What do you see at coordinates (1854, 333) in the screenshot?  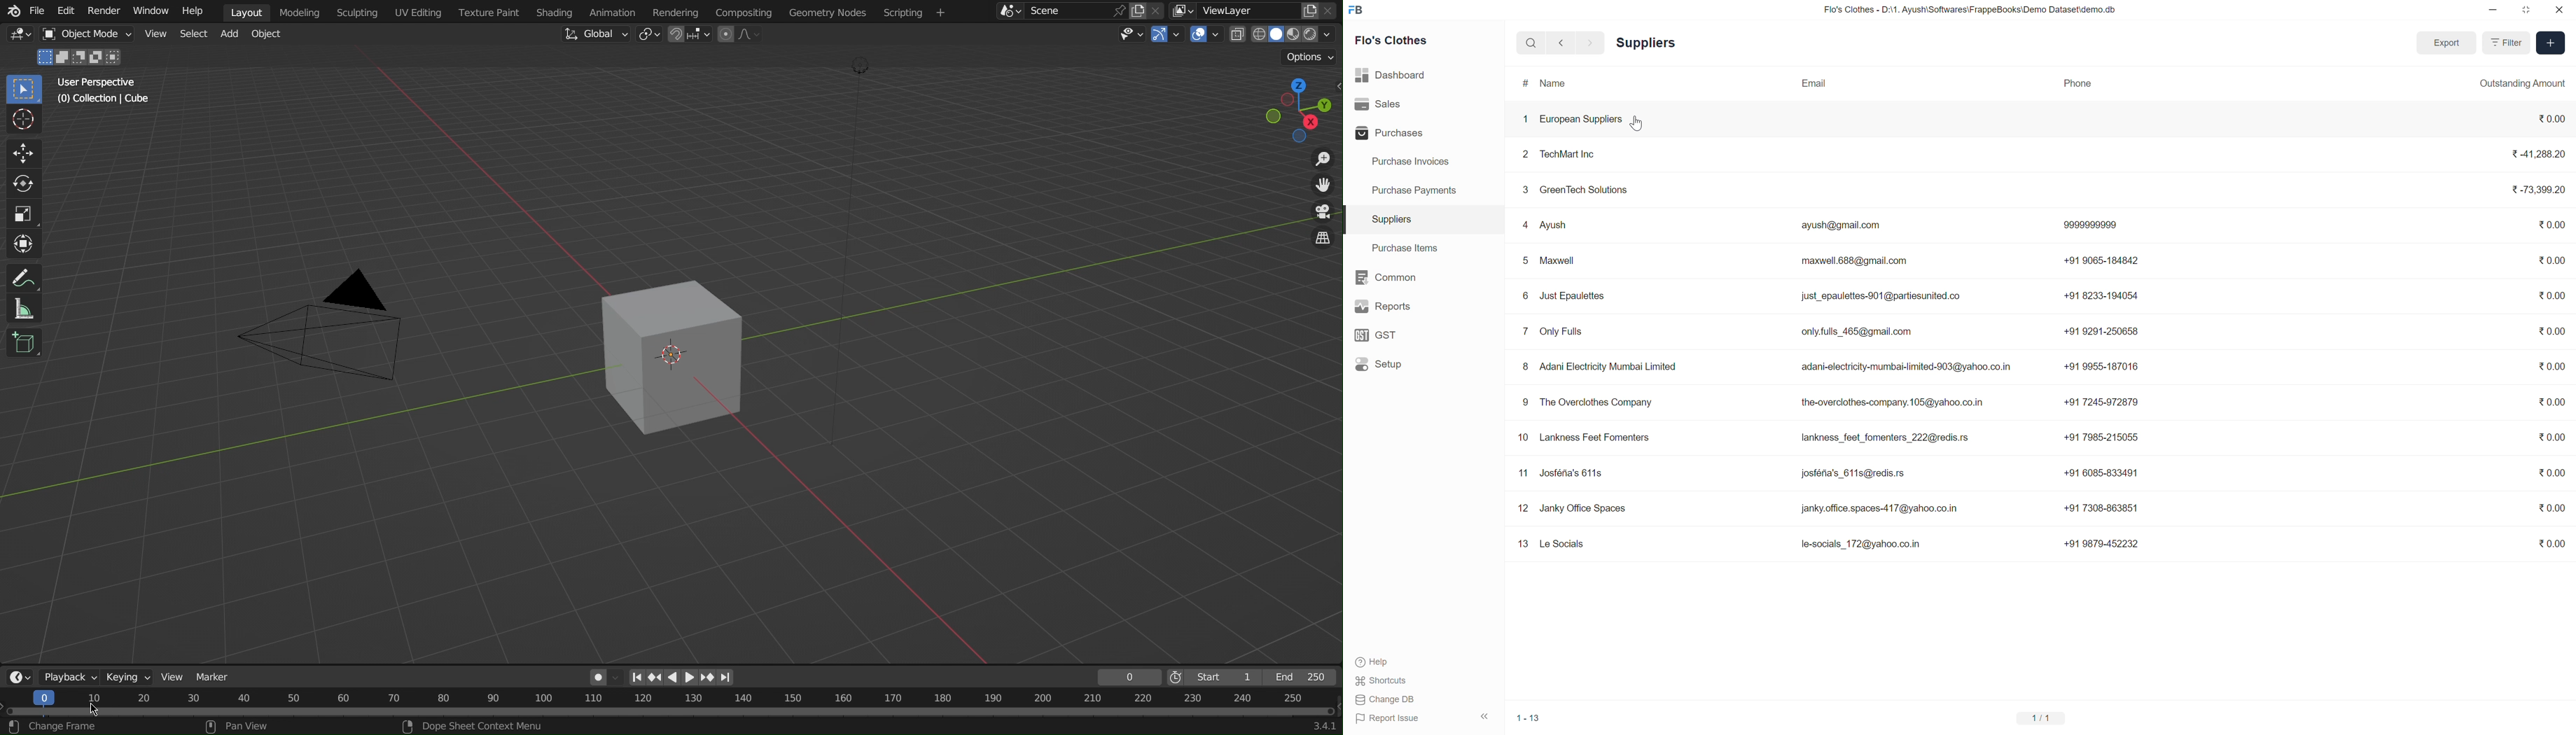 I see `only.fulls_465@gmail.com` at bounding box center [1854, 333].